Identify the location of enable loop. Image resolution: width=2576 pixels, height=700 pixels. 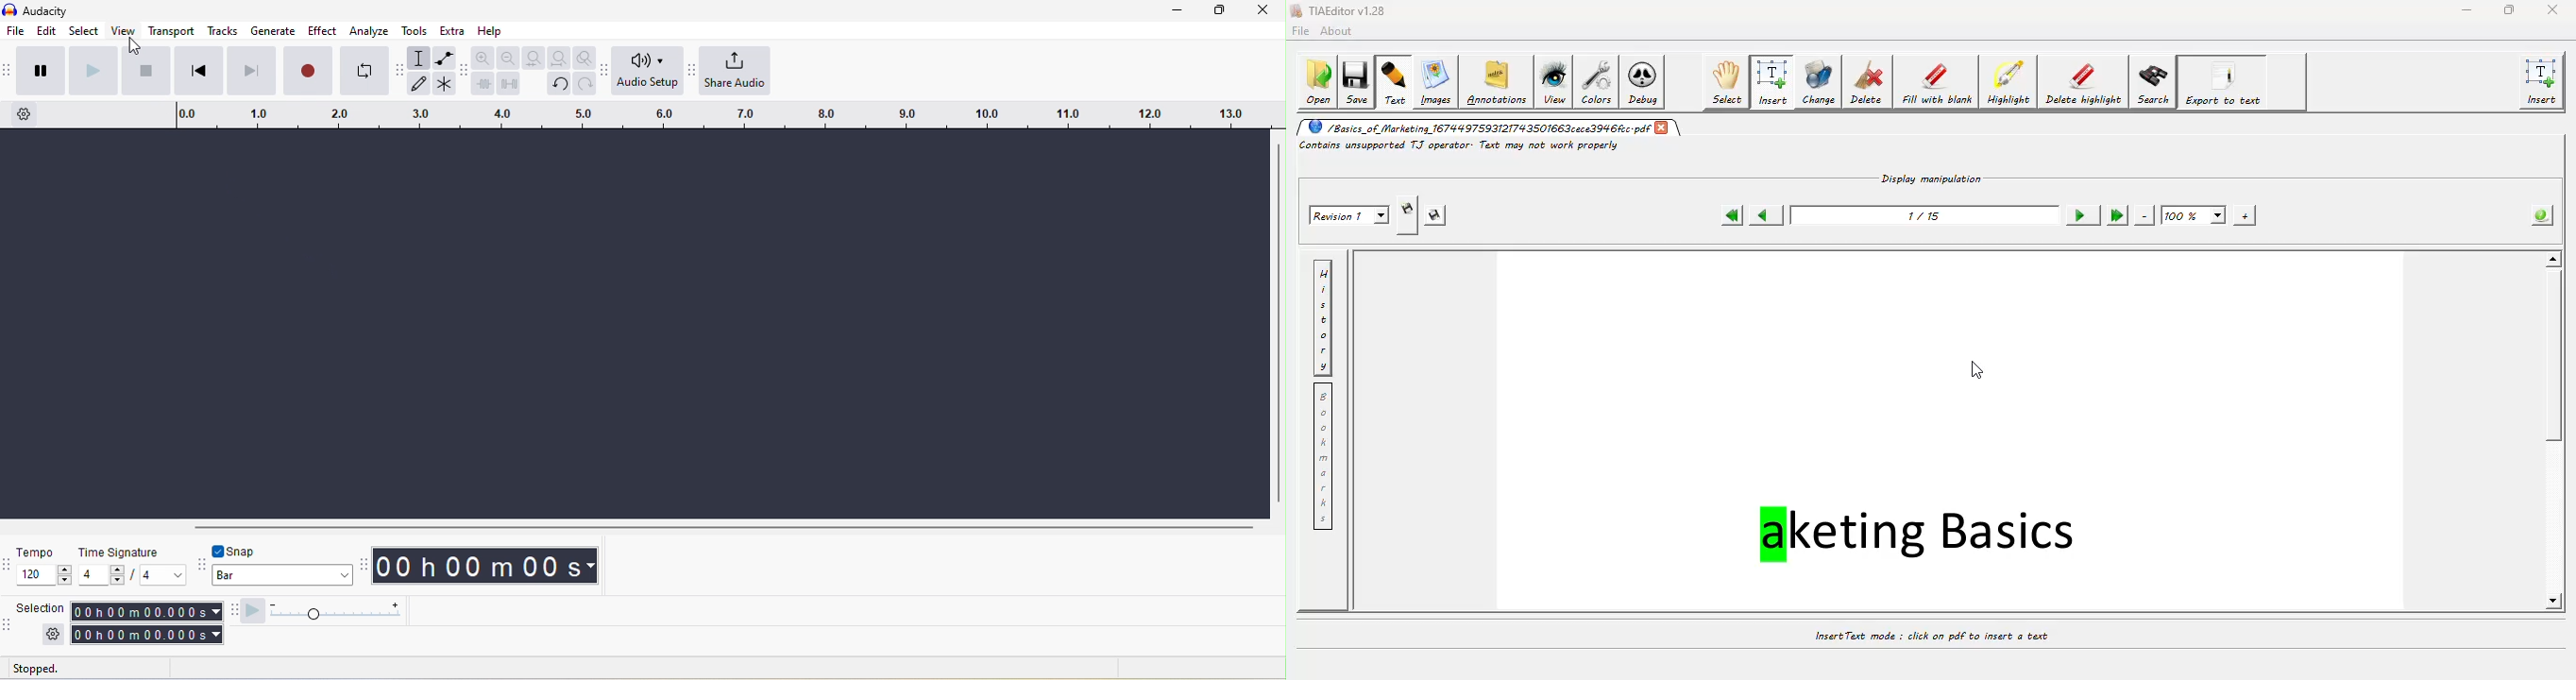
(364, 72).